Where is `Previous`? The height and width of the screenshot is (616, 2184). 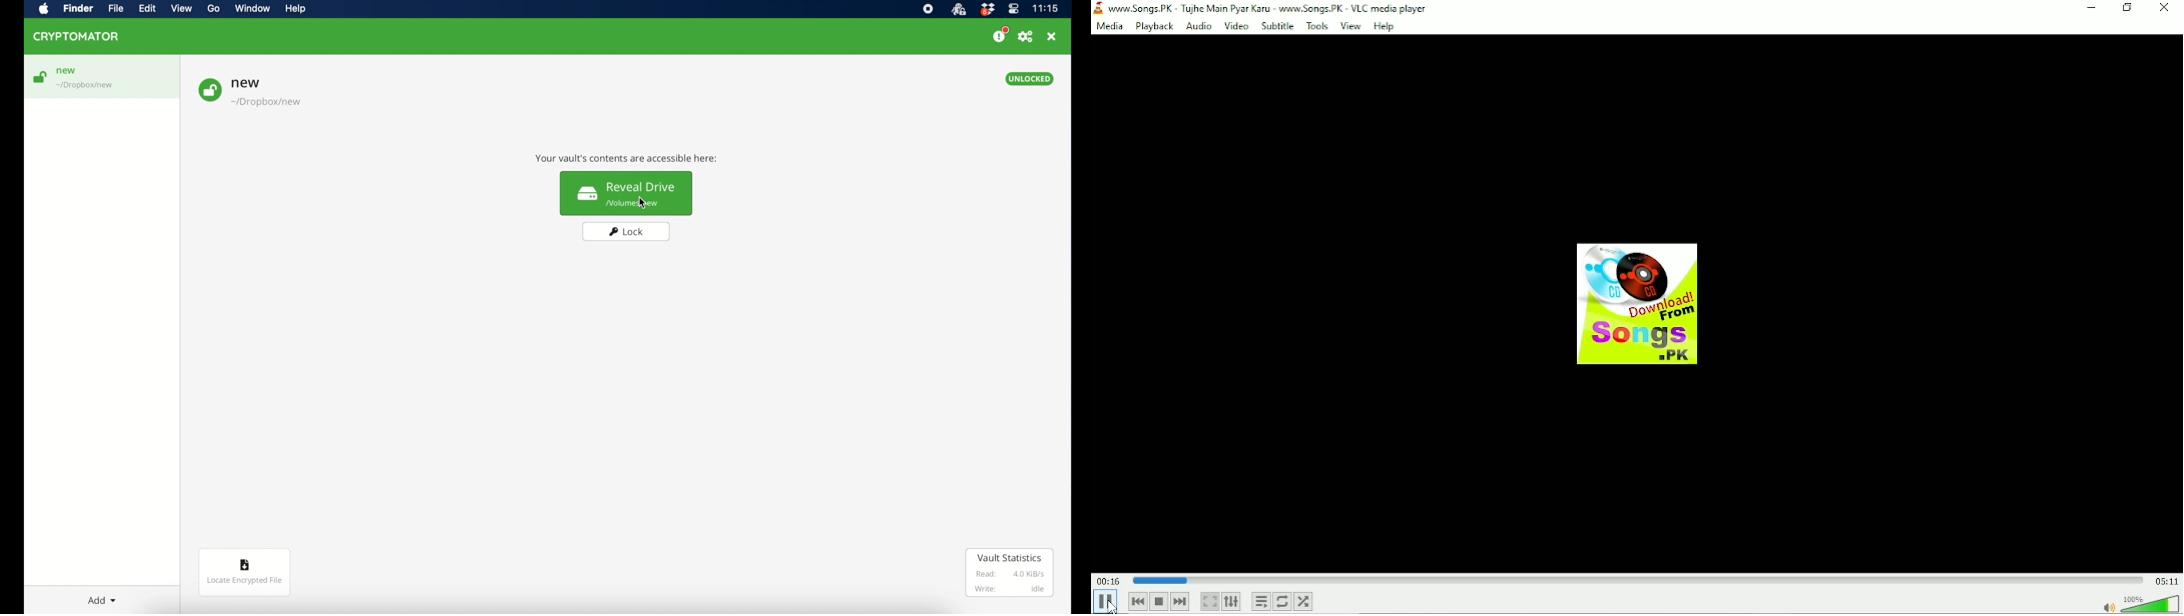 Previous is located at coordinates (1137, 602).